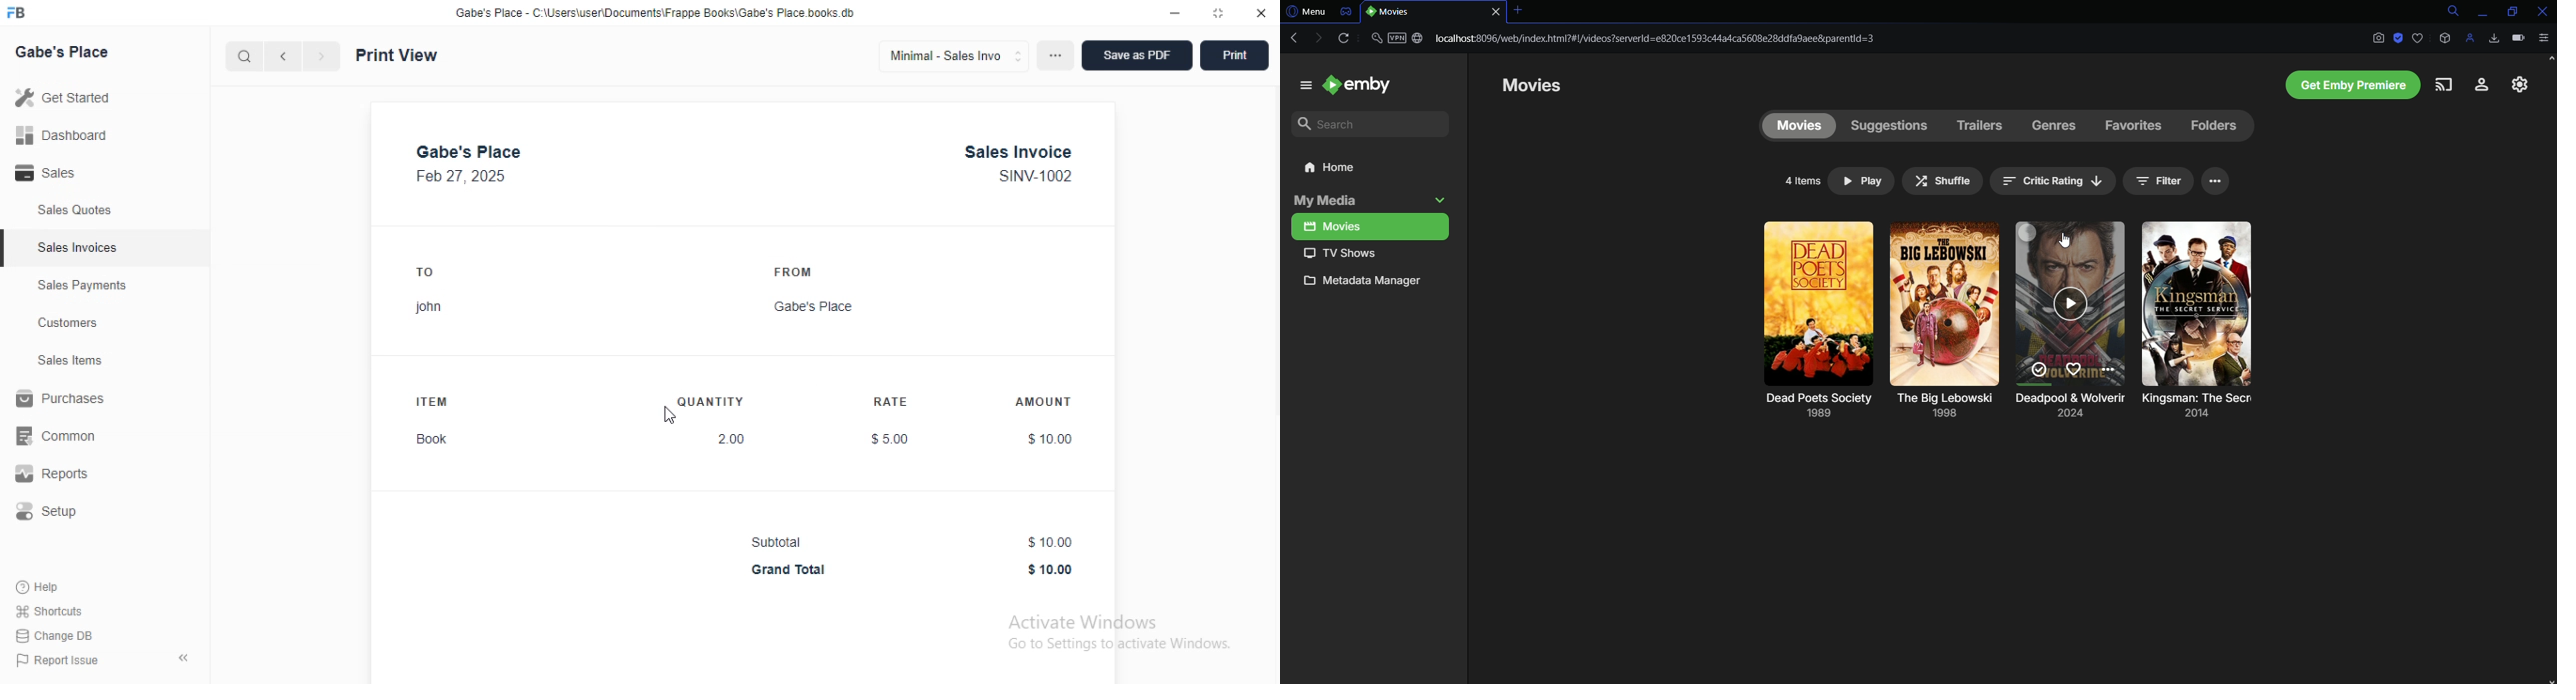 This screenshot has height=700, width=2576. I want to click on FB-logo, so click(15, 12).